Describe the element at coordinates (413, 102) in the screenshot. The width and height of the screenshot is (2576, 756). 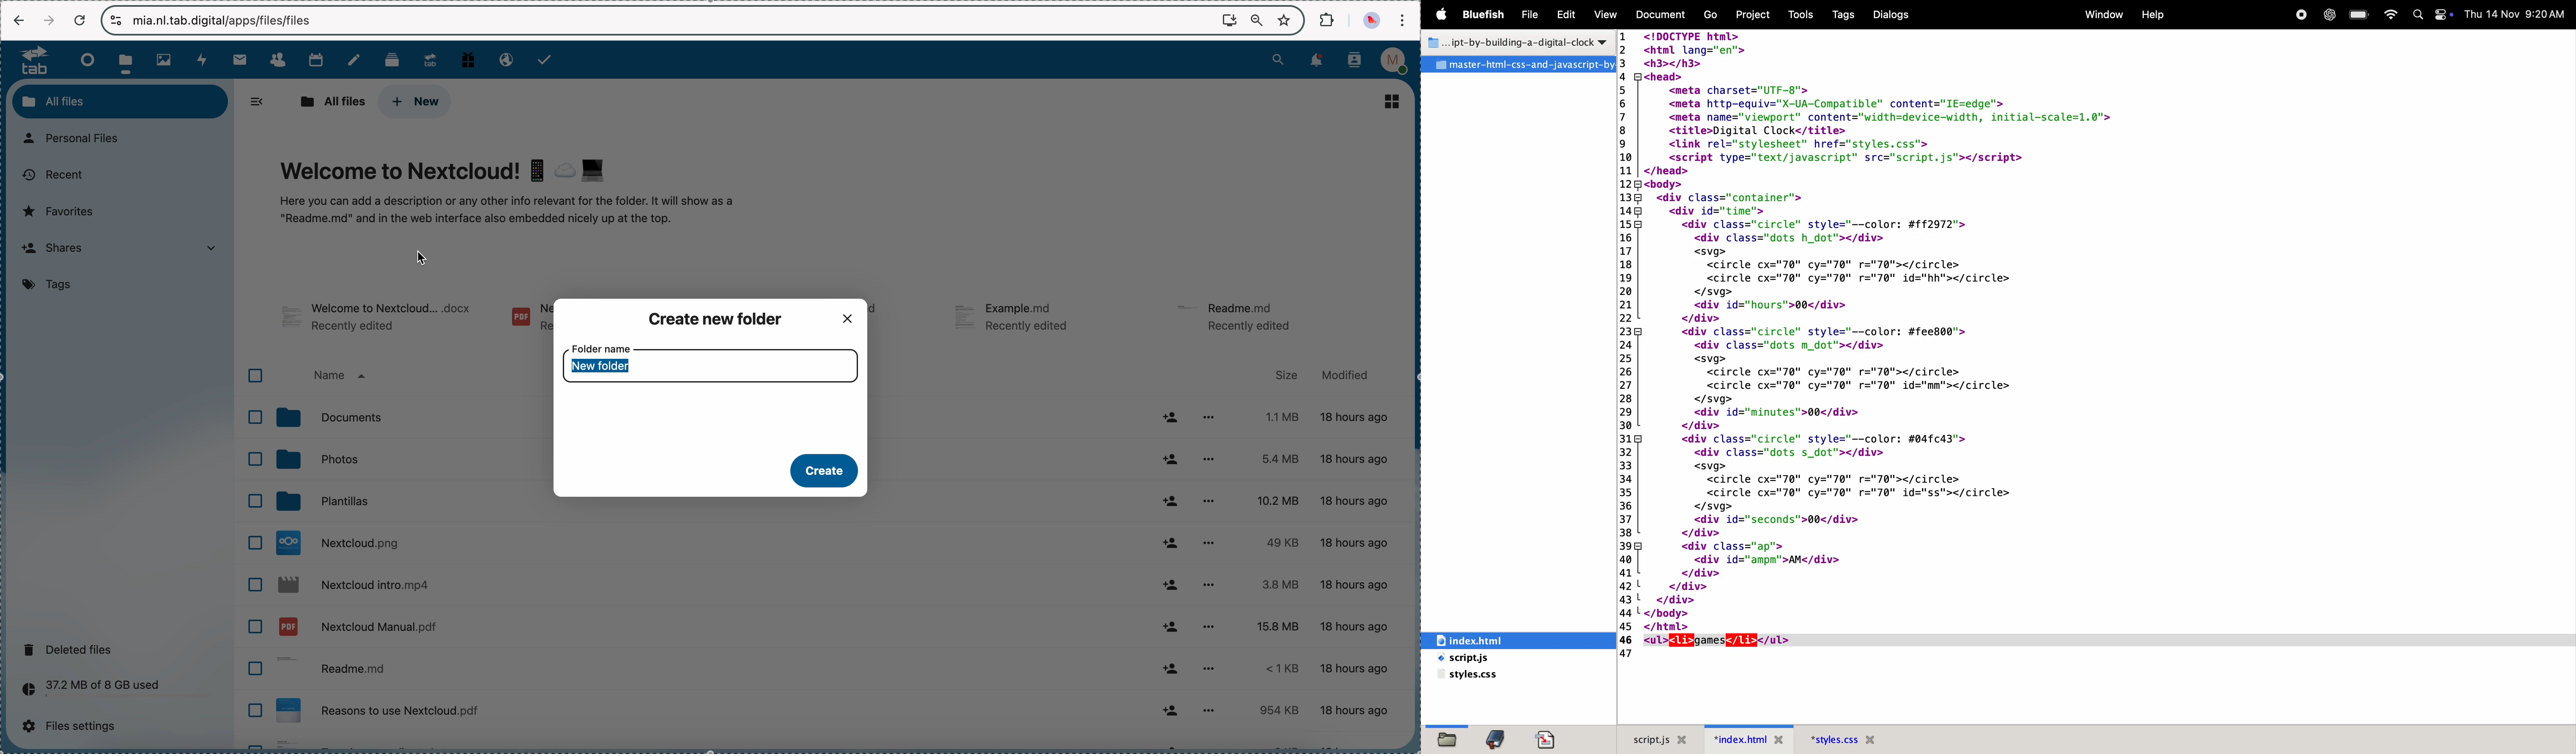
I see `click on new` at that location.